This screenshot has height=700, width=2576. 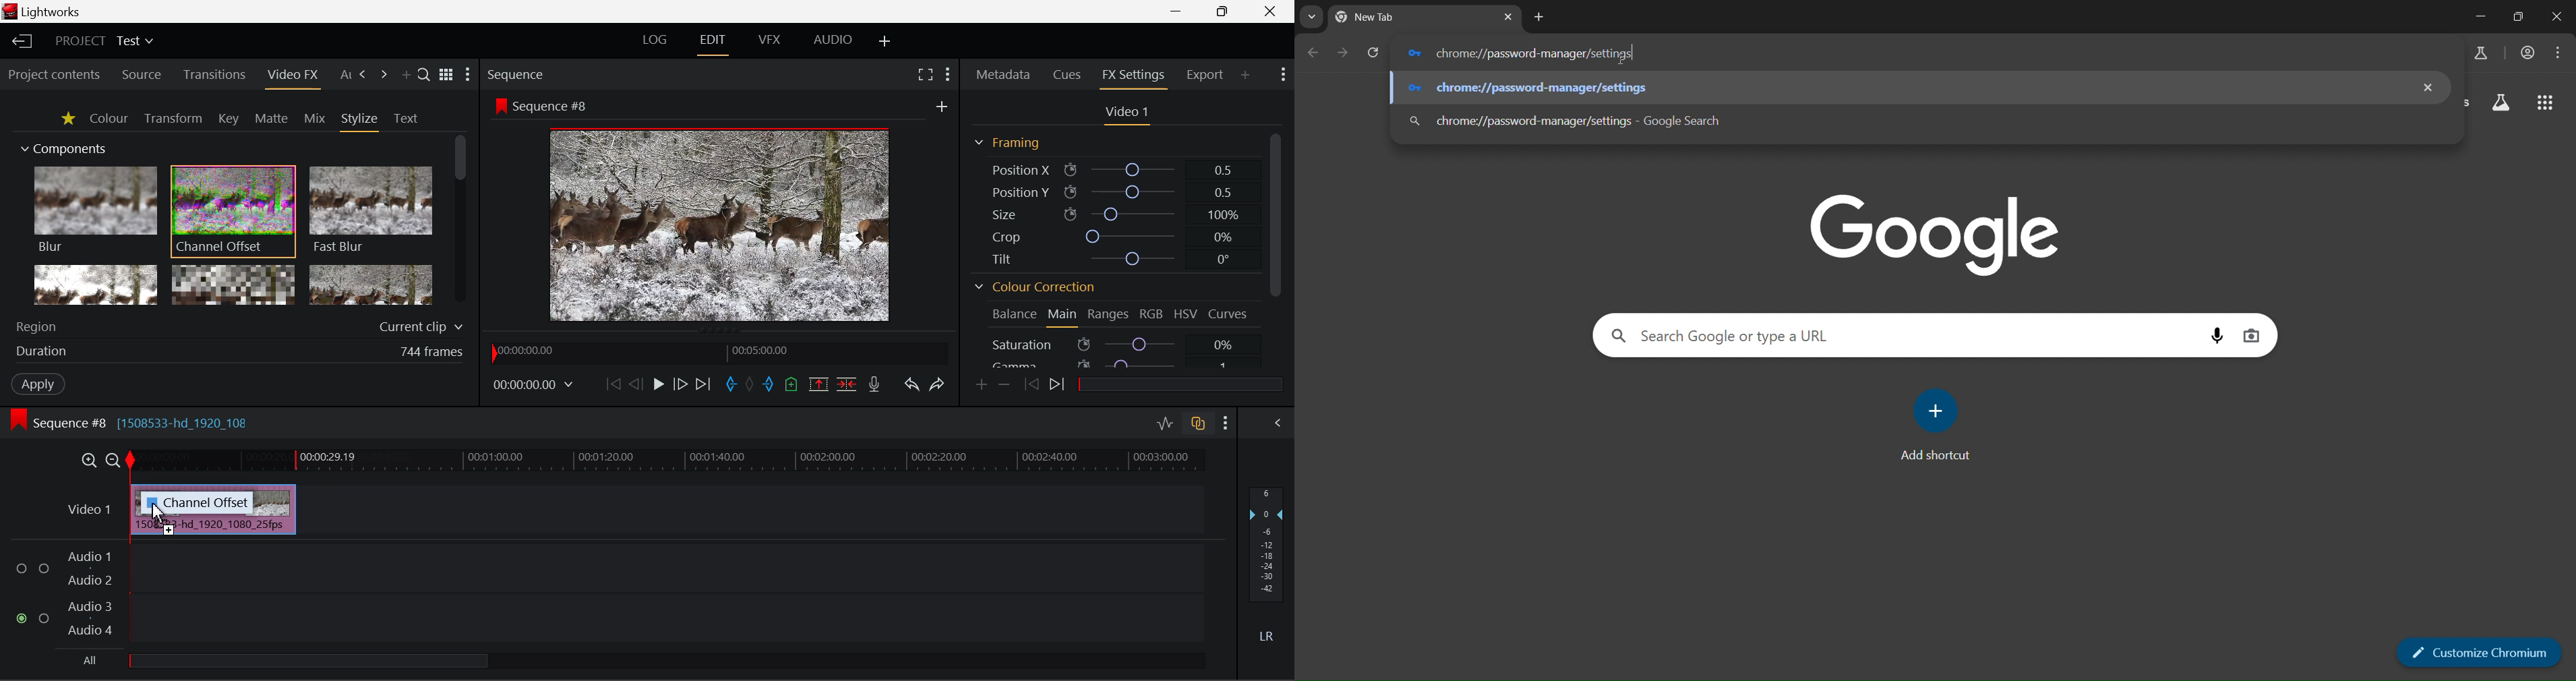 I want to click on Show Audio Mix, so click(x=1270, y=423).